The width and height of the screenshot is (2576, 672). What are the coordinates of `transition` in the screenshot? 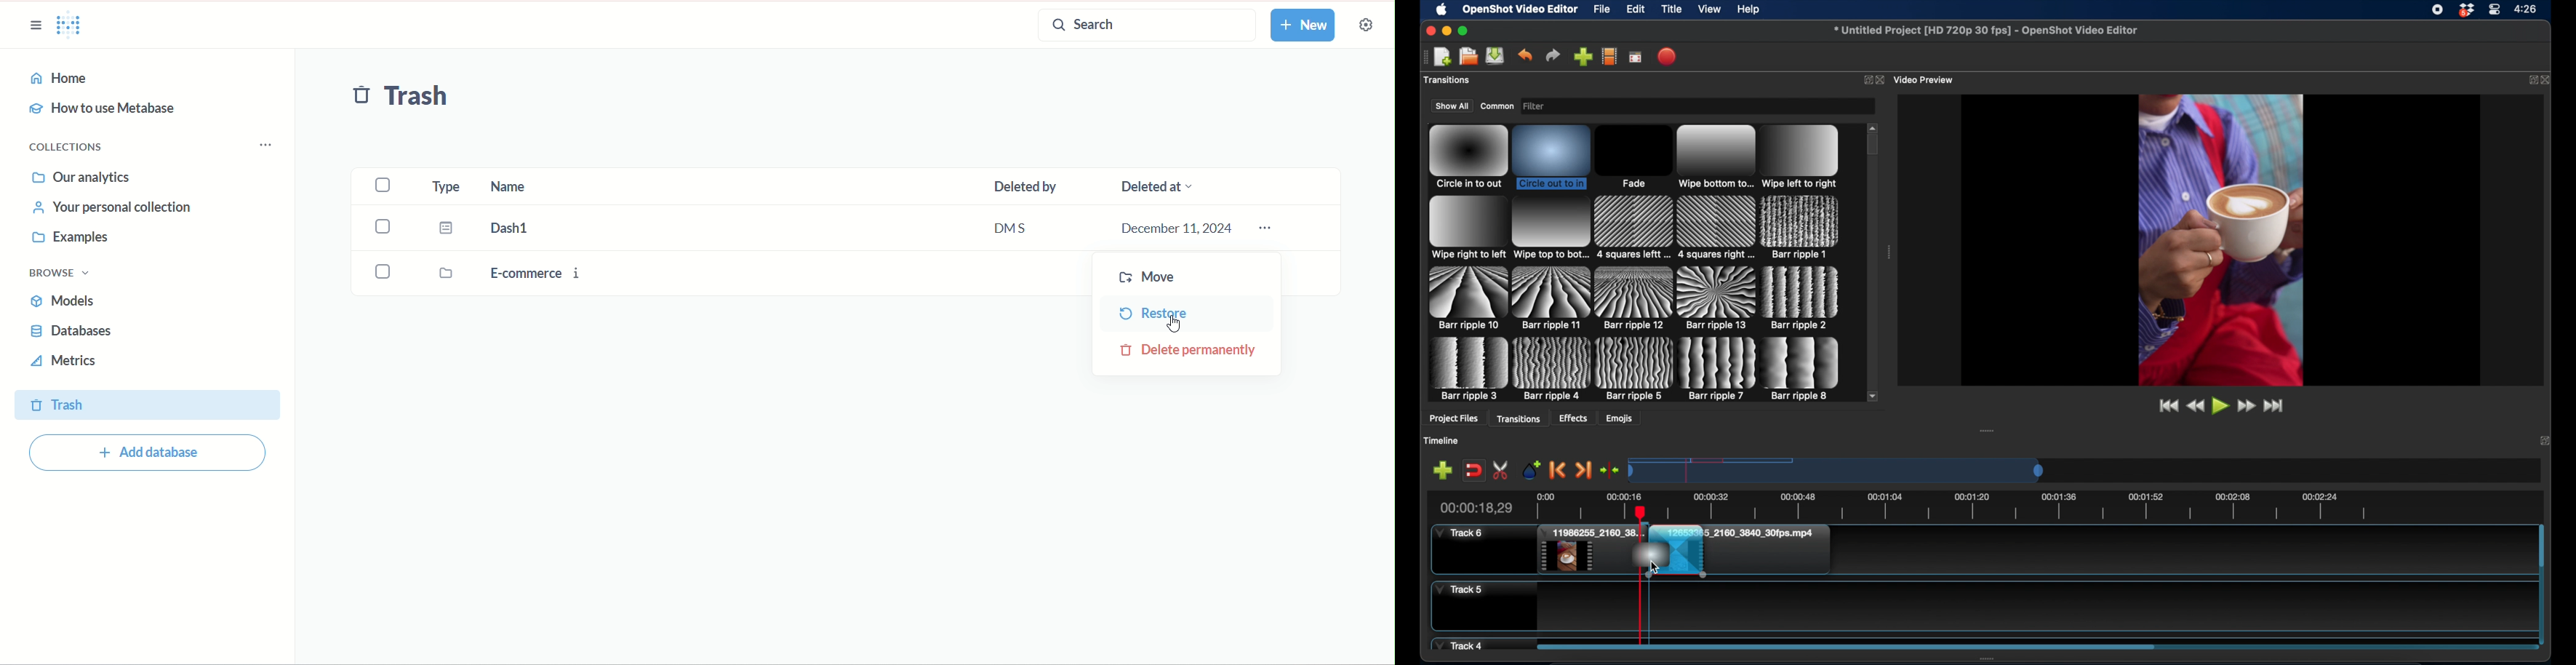 It's located at (1634, 299).